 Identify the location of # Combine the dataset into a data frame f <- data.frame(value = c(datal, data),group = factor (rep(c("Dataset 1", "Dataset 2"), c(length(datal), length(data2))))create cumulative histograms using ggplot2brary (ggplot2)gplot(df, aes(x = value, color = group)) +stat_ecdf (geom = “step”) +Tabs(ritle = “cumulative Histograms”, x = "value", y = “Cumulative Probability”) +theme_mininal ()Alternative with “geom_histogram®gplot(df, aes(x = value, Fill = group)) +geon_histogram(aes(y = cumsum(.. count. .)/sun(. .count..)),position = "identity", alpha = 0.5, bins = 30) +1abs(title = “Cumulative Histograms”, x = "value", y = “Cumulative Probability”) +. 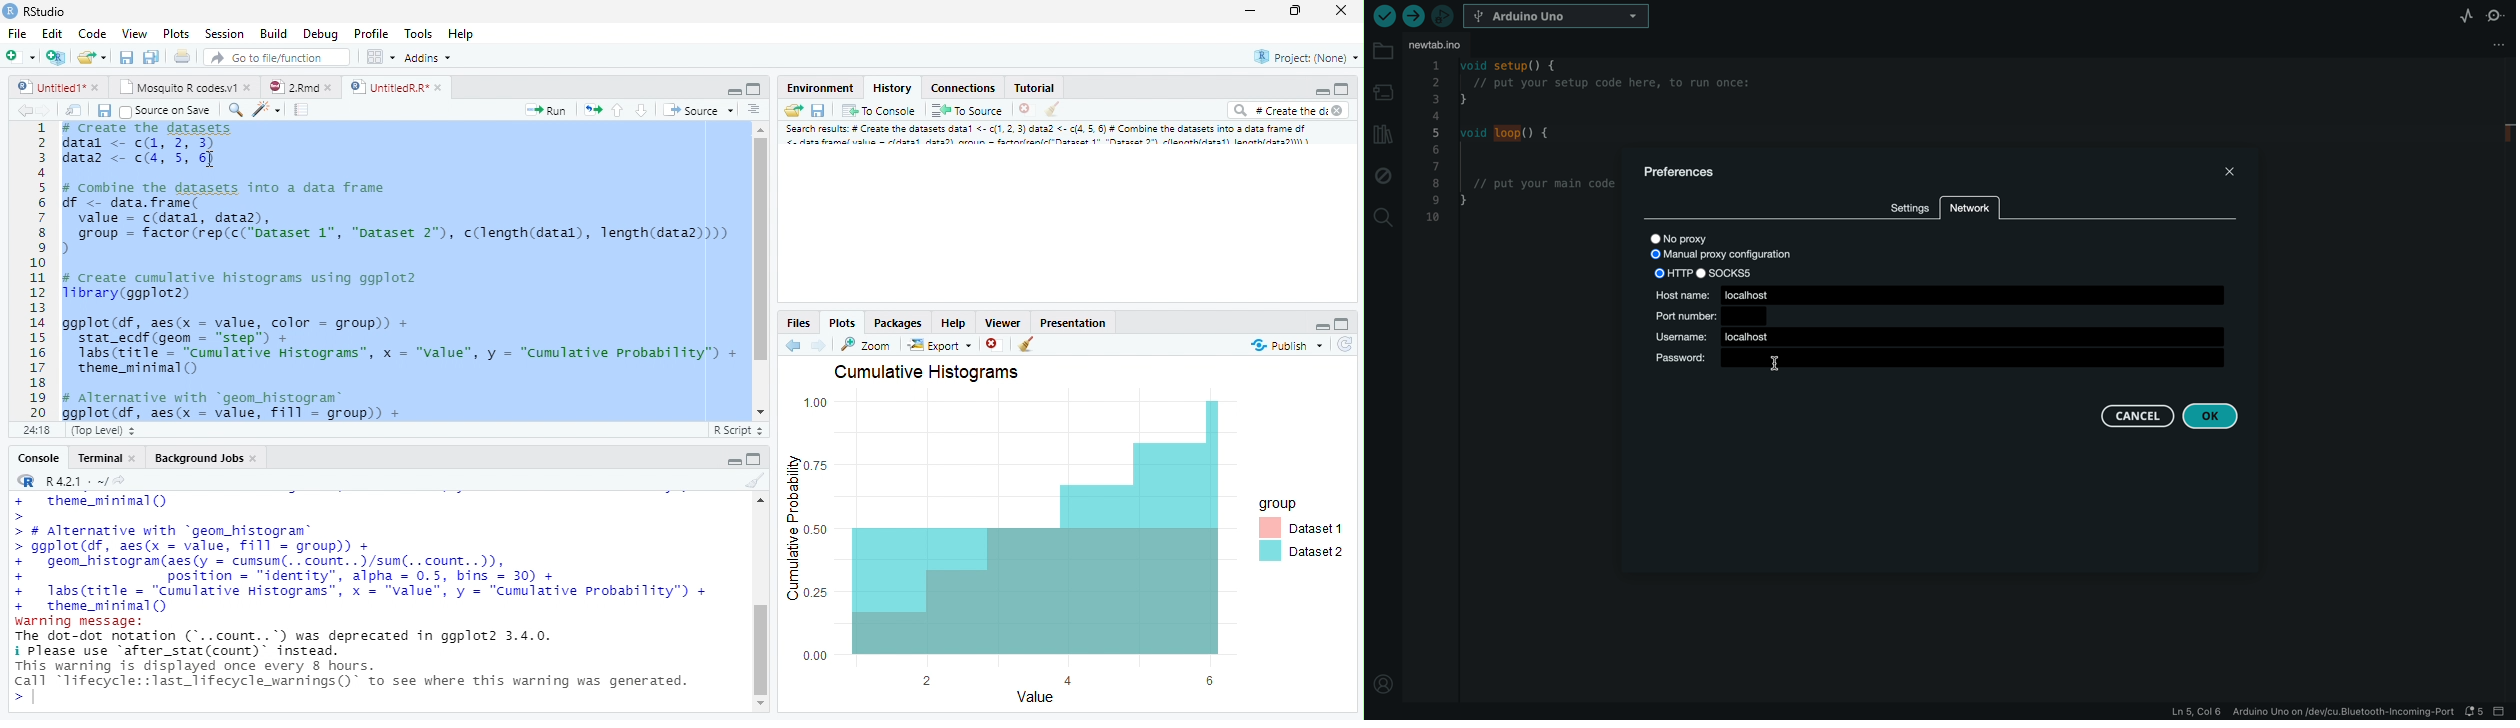
(402, 271).